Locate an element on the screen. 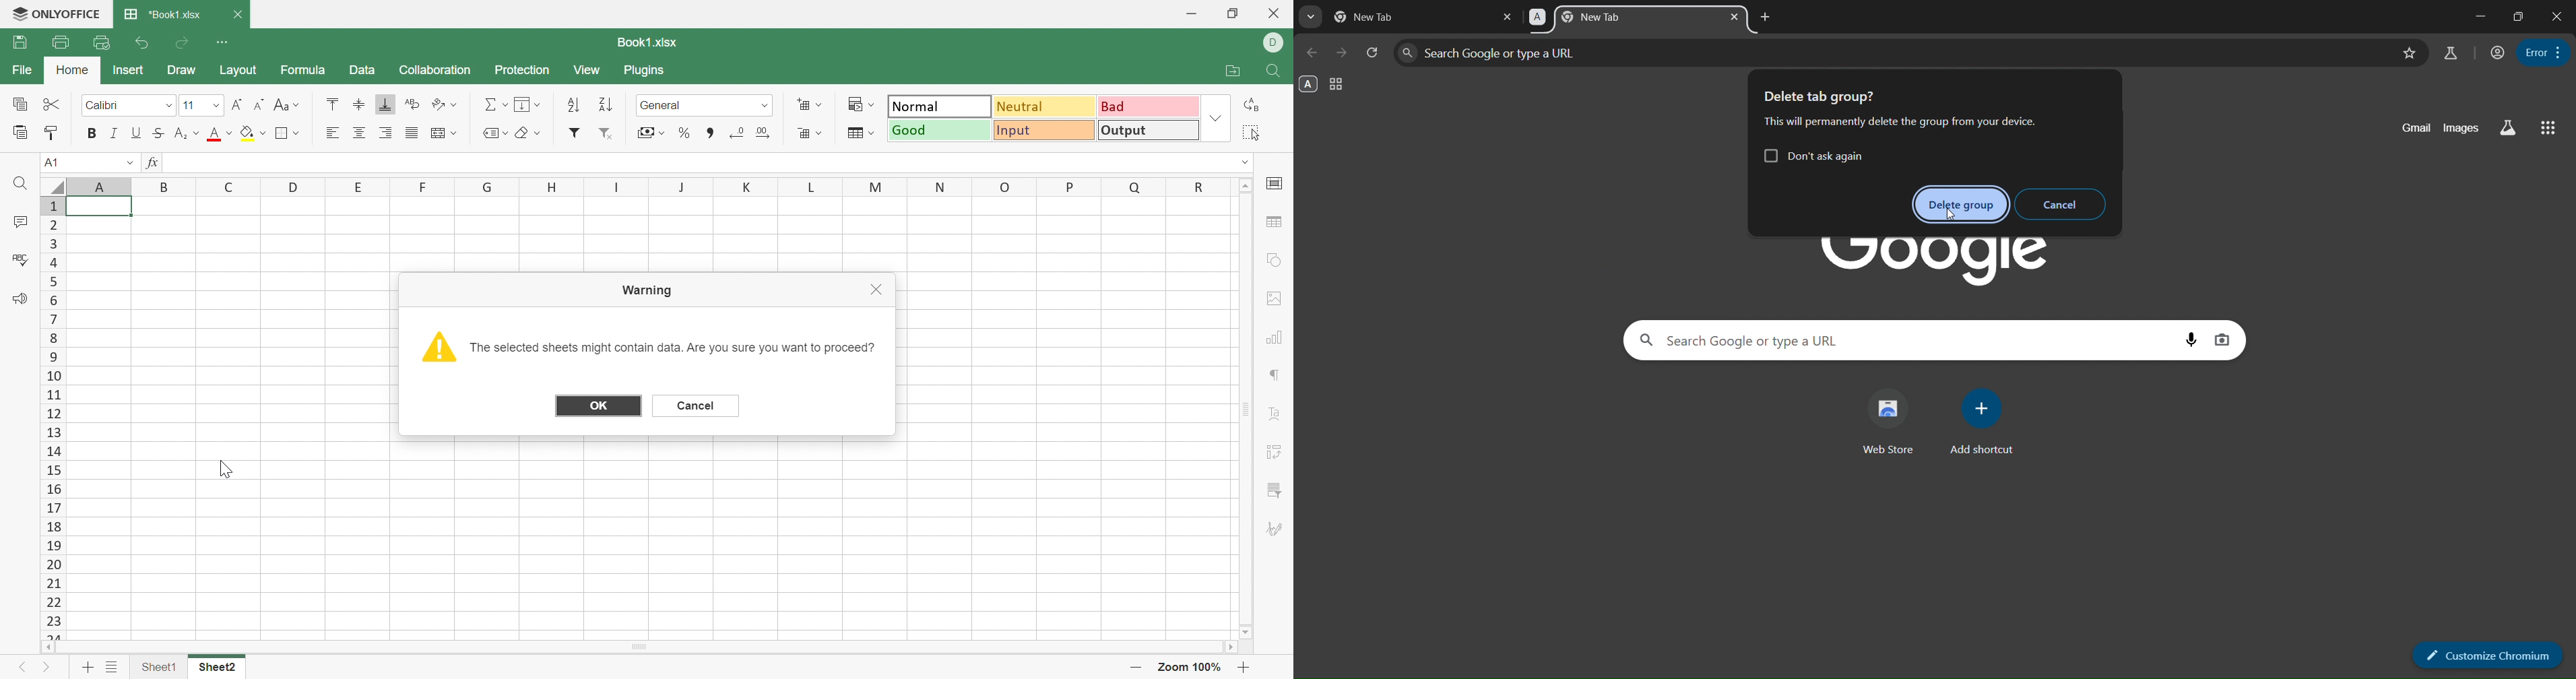 Image resolution: width=2576 pixels, height=700 pixels. table settings is located at coordinates (1277, 224).